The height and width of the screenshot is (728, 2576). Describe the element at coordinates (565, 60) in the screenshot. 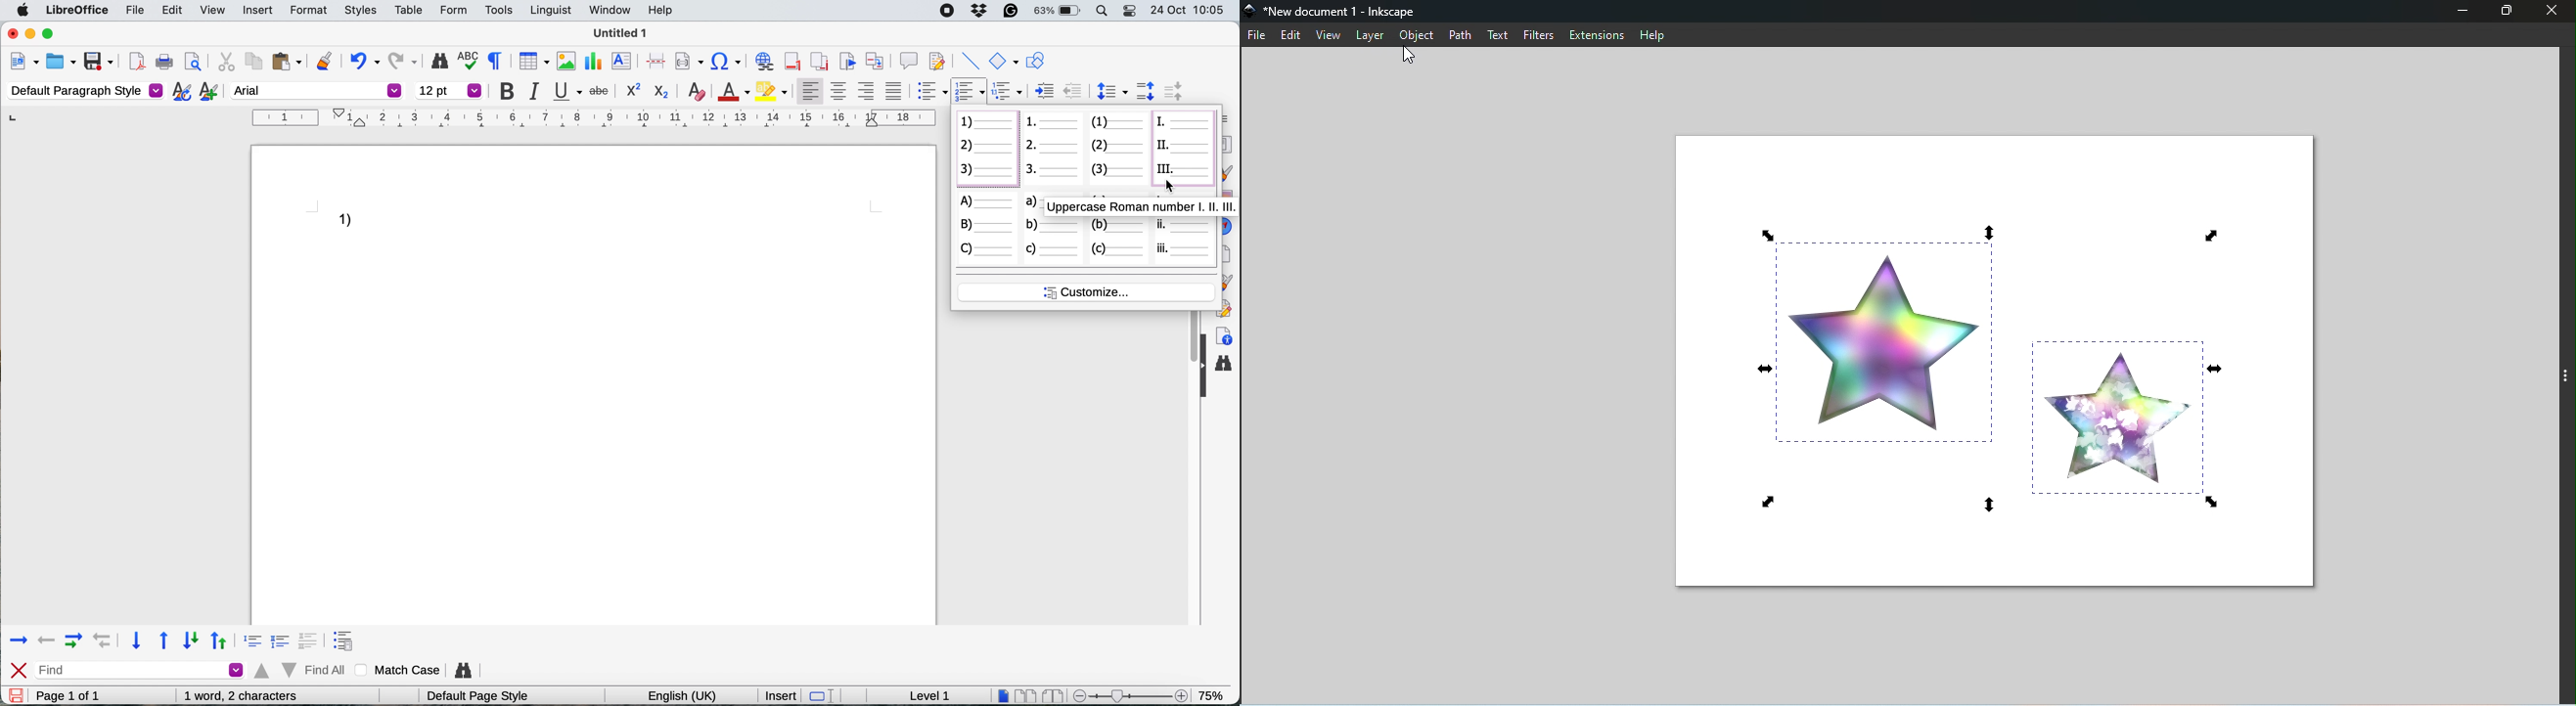

I see `insert image` at that location.